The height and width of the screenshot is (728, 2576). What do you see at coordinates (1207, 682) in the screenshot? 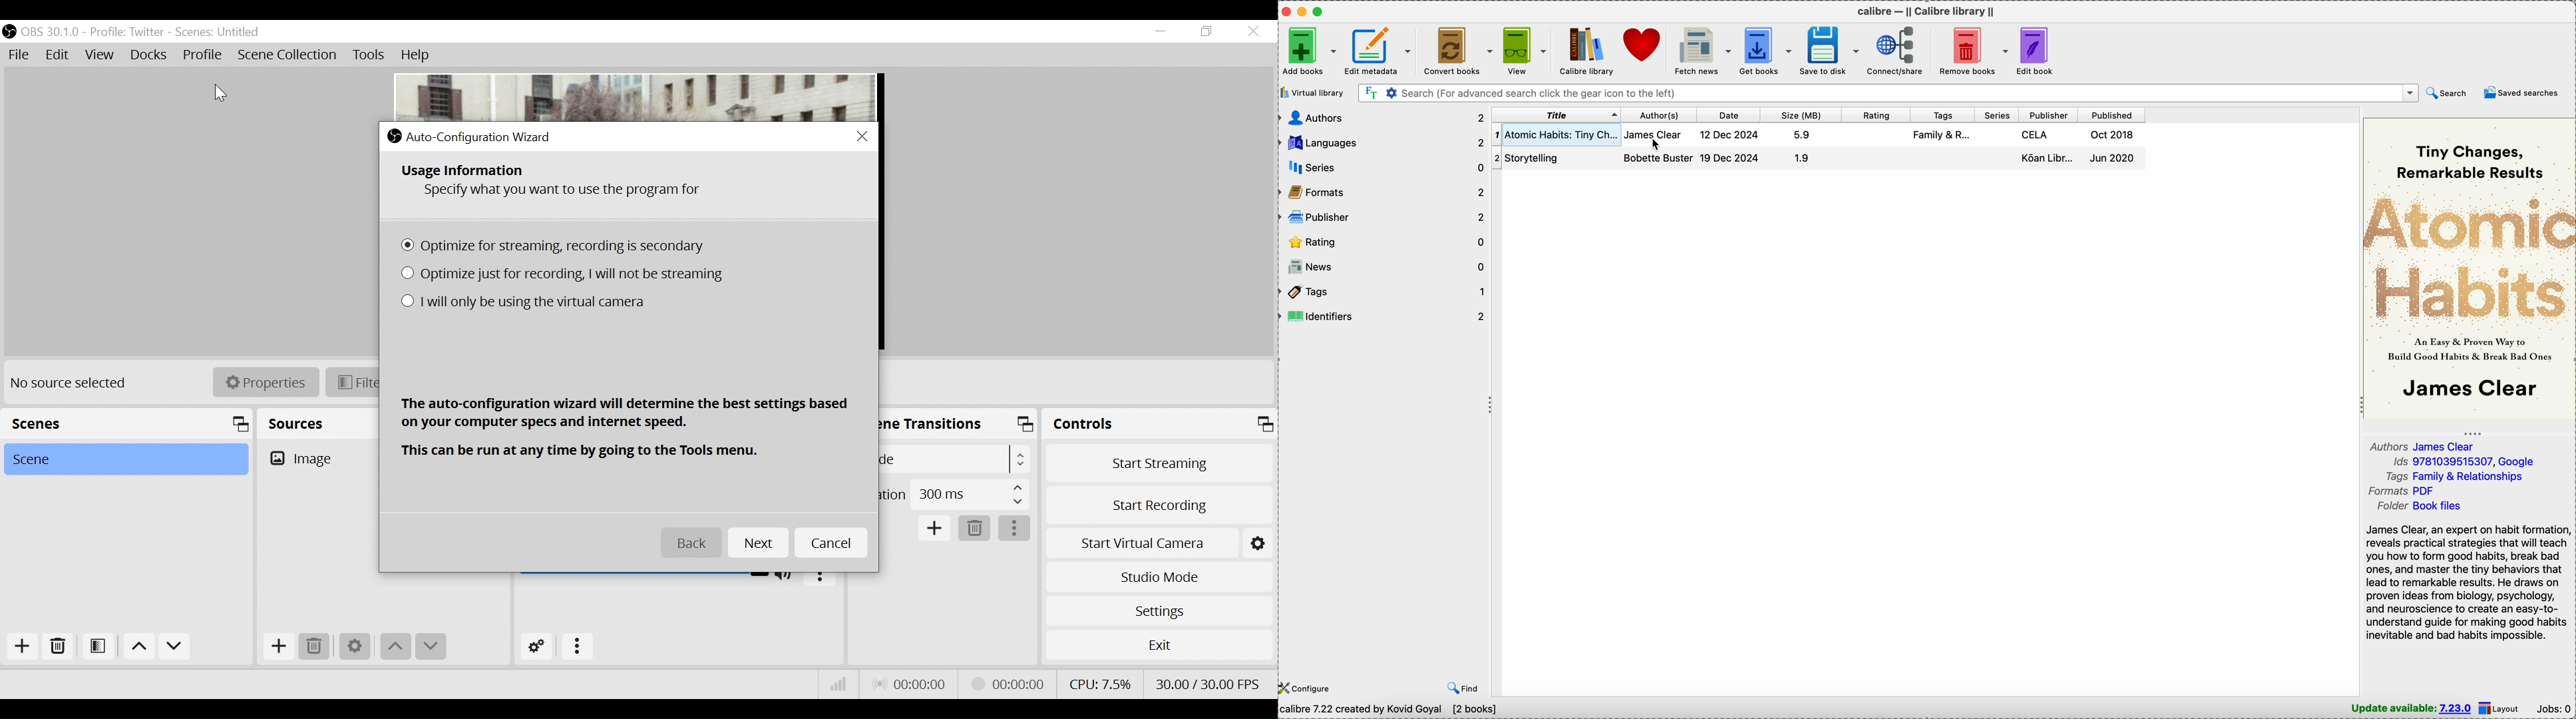
I see `Frame Per Second` at bounding box center [1207, 682].